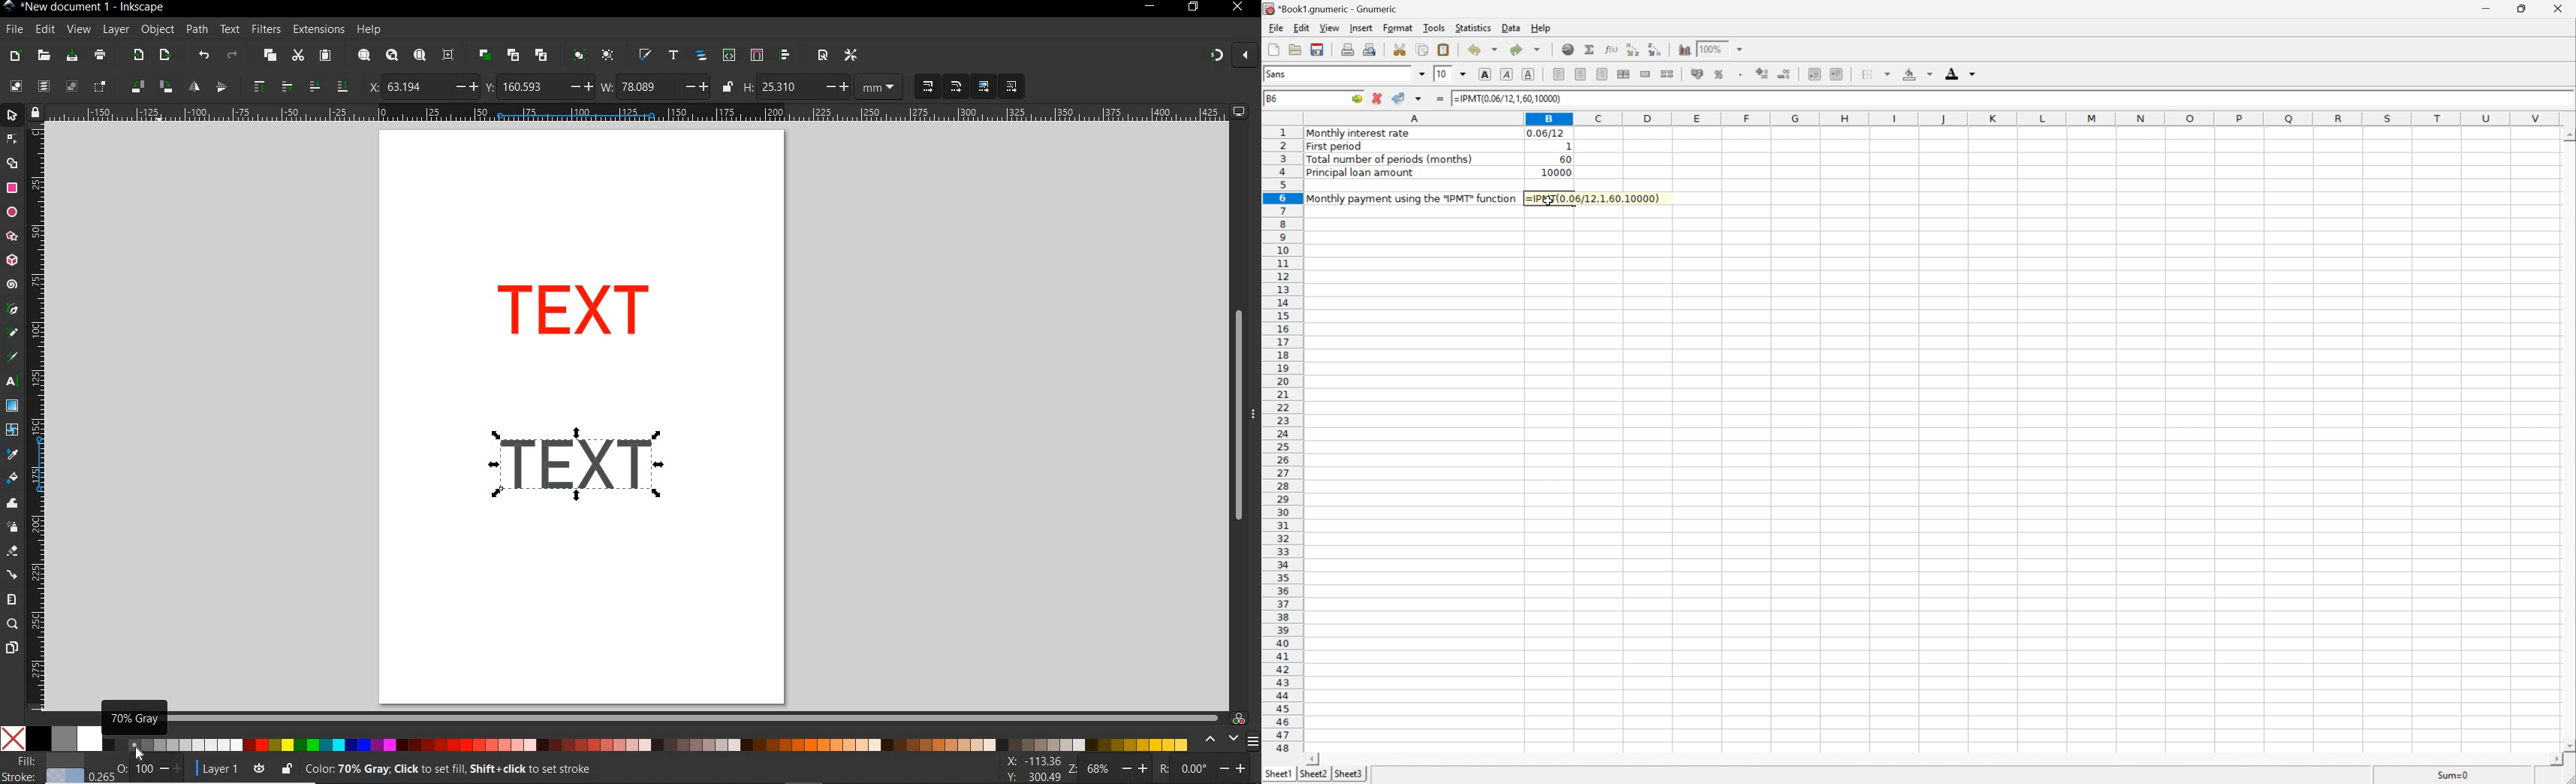 Image resolution: width=2576 pixels, height=784 pixels. I want to click on ellipse tool, so click(11, 212).